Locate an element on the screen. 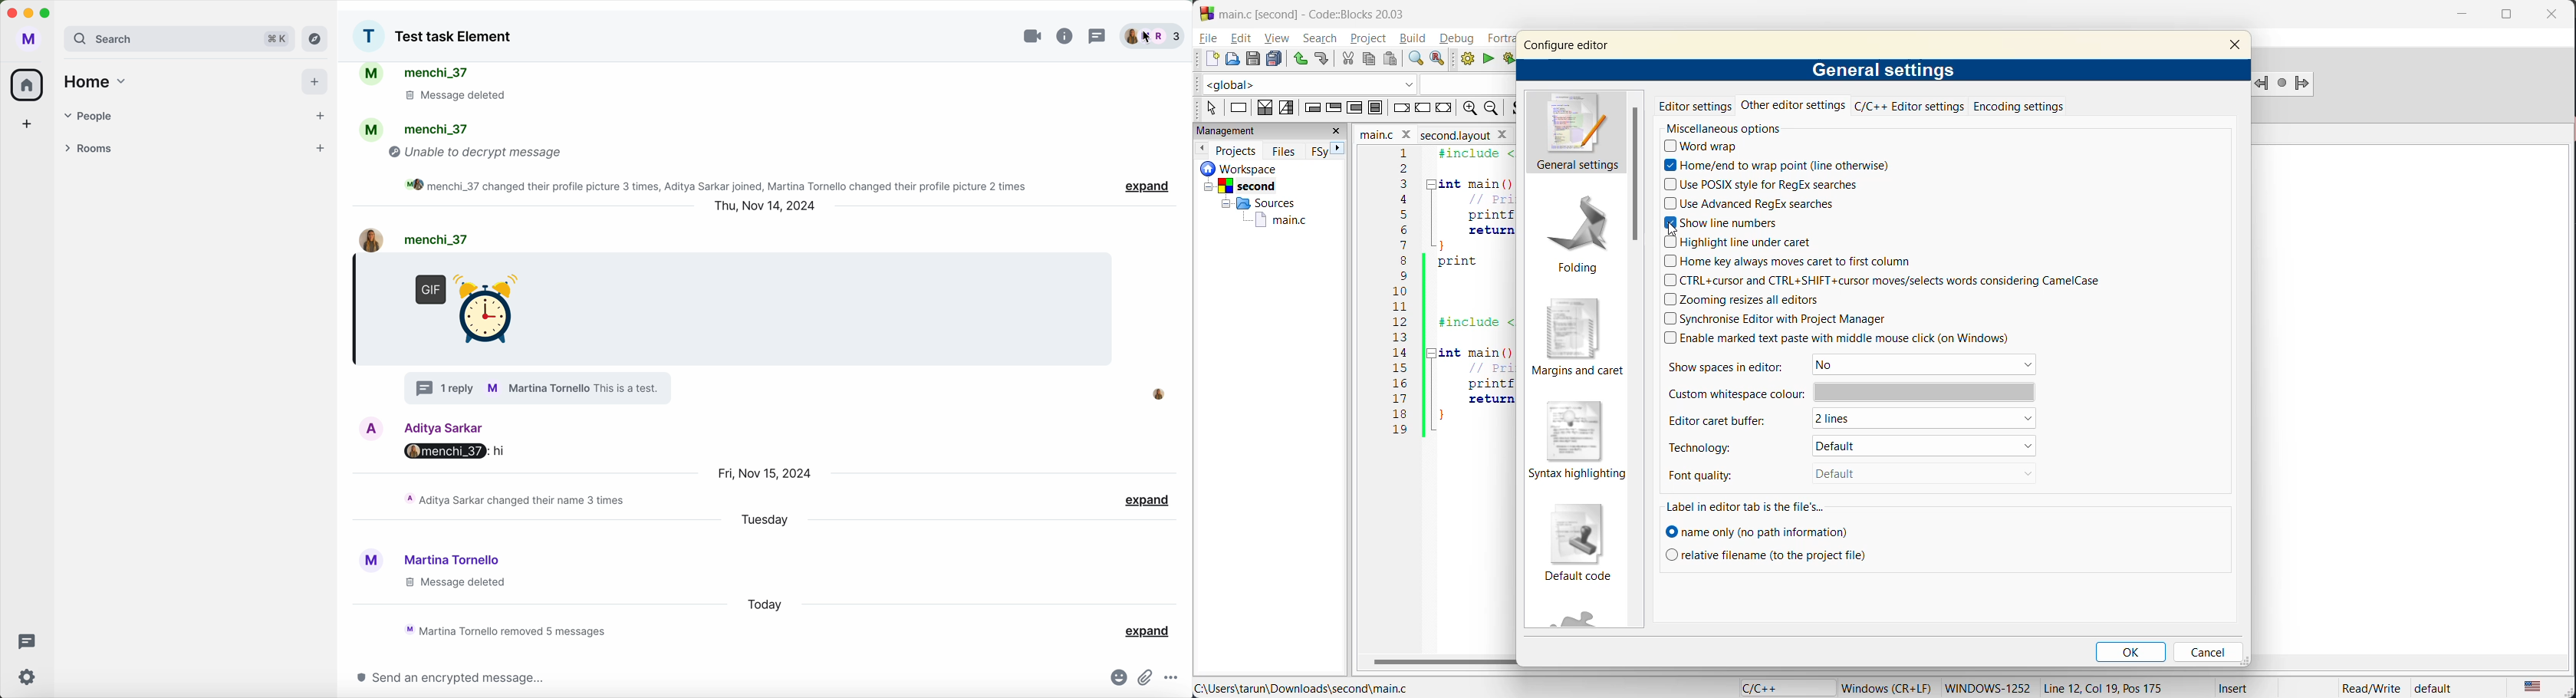 Image resolution: width=2576 pixels, height=700 pixels. close is located at coordinates (2555, 18).